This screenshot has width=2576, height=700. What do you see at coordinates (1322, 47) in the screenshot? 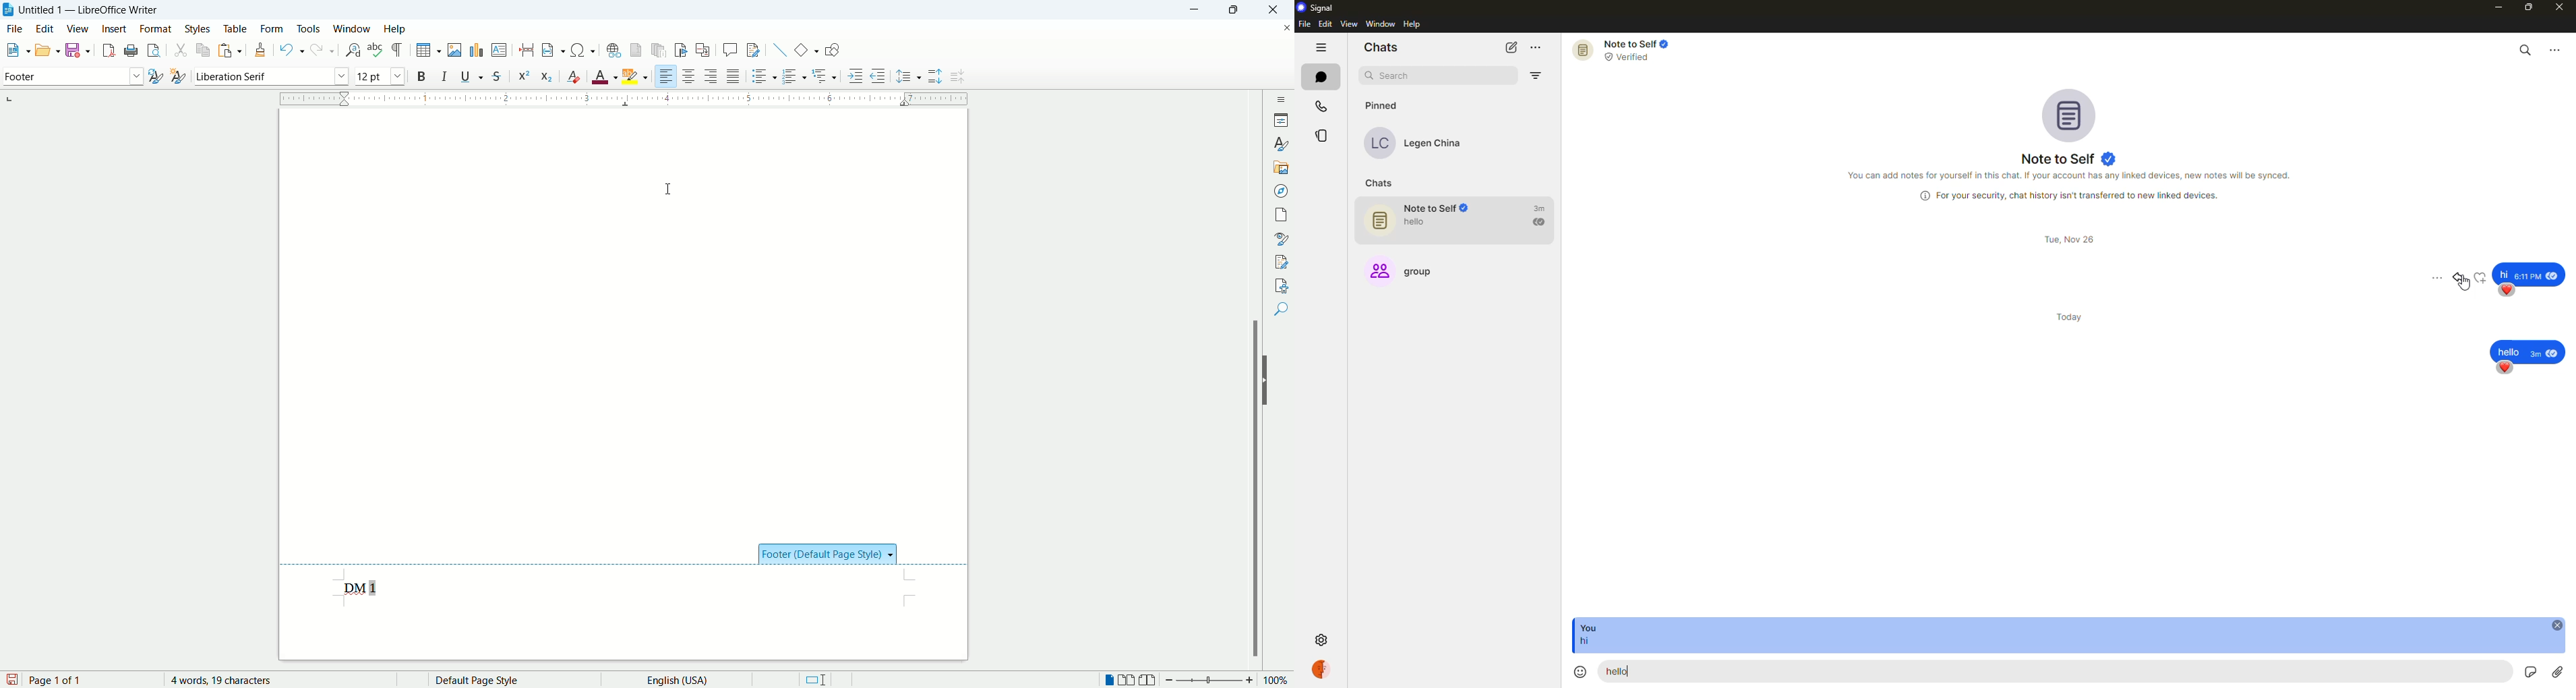
I see `hide tabs` at bounding box center [1322, 47].